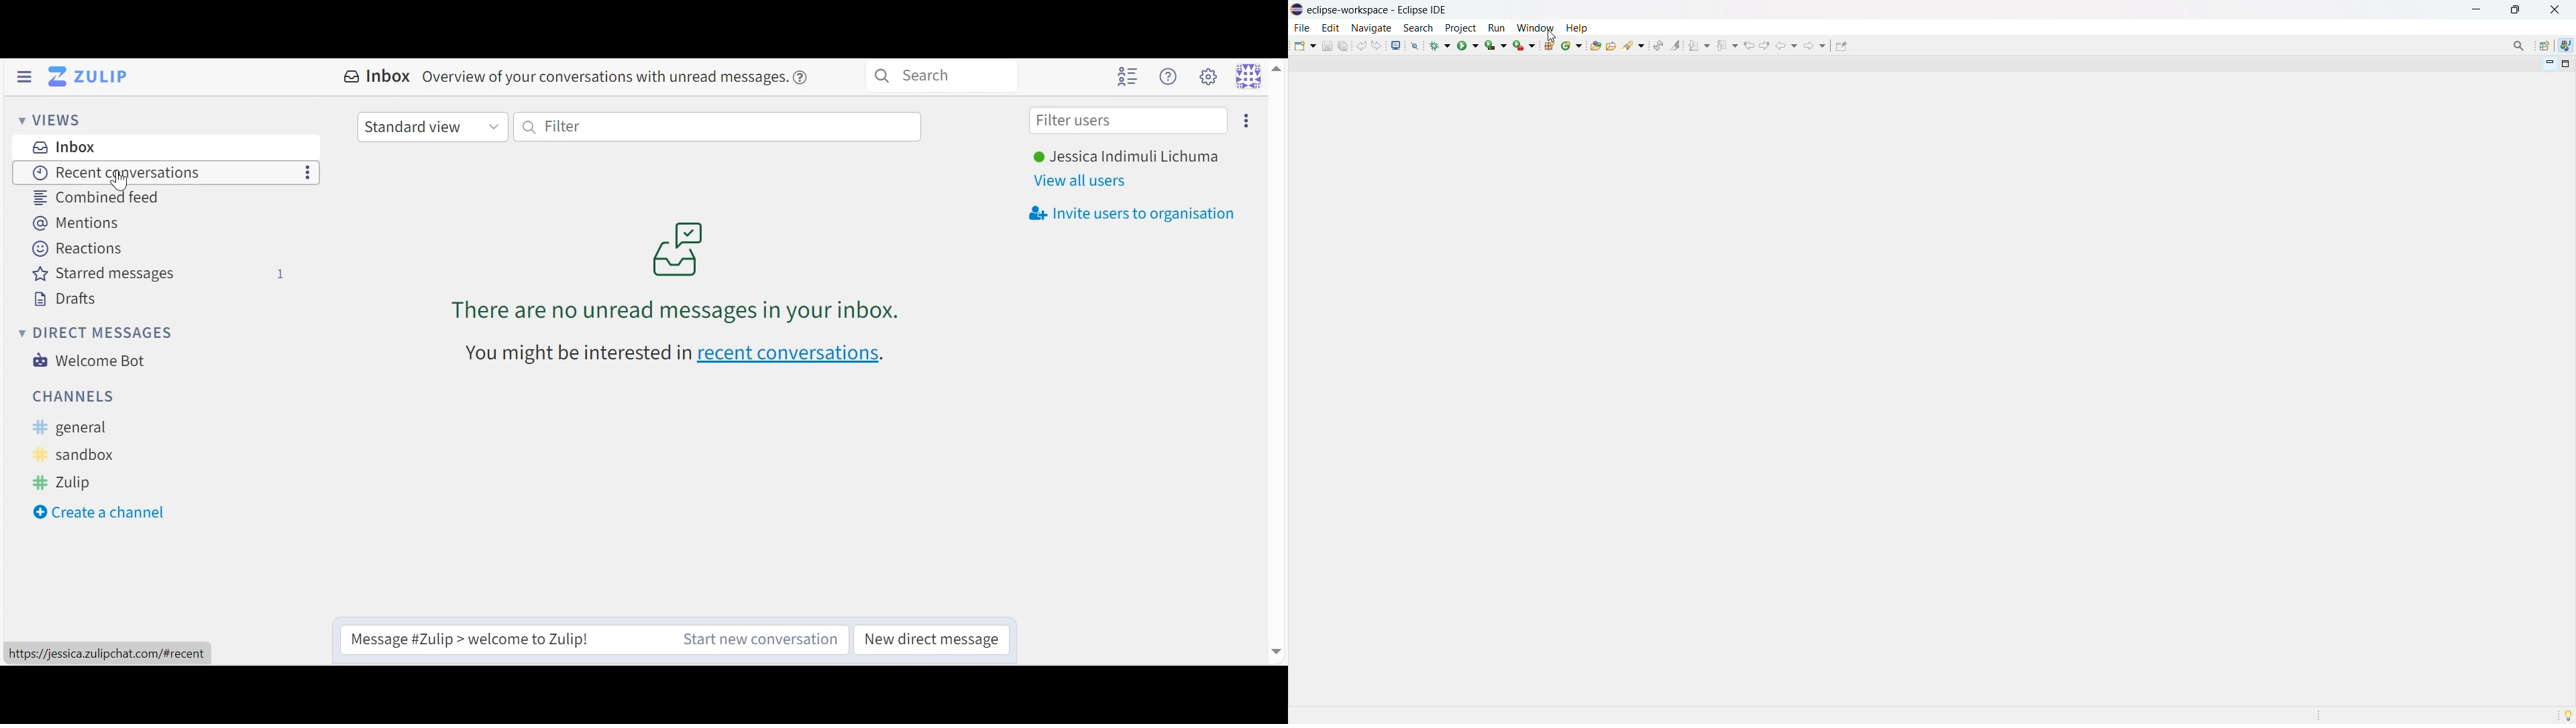 The height and width of the screenshot is (728, 2576). What do you see at coordinates (1727, 45) in the screenshot?
I see `previous annotation` at bounding box center [1727, 45].